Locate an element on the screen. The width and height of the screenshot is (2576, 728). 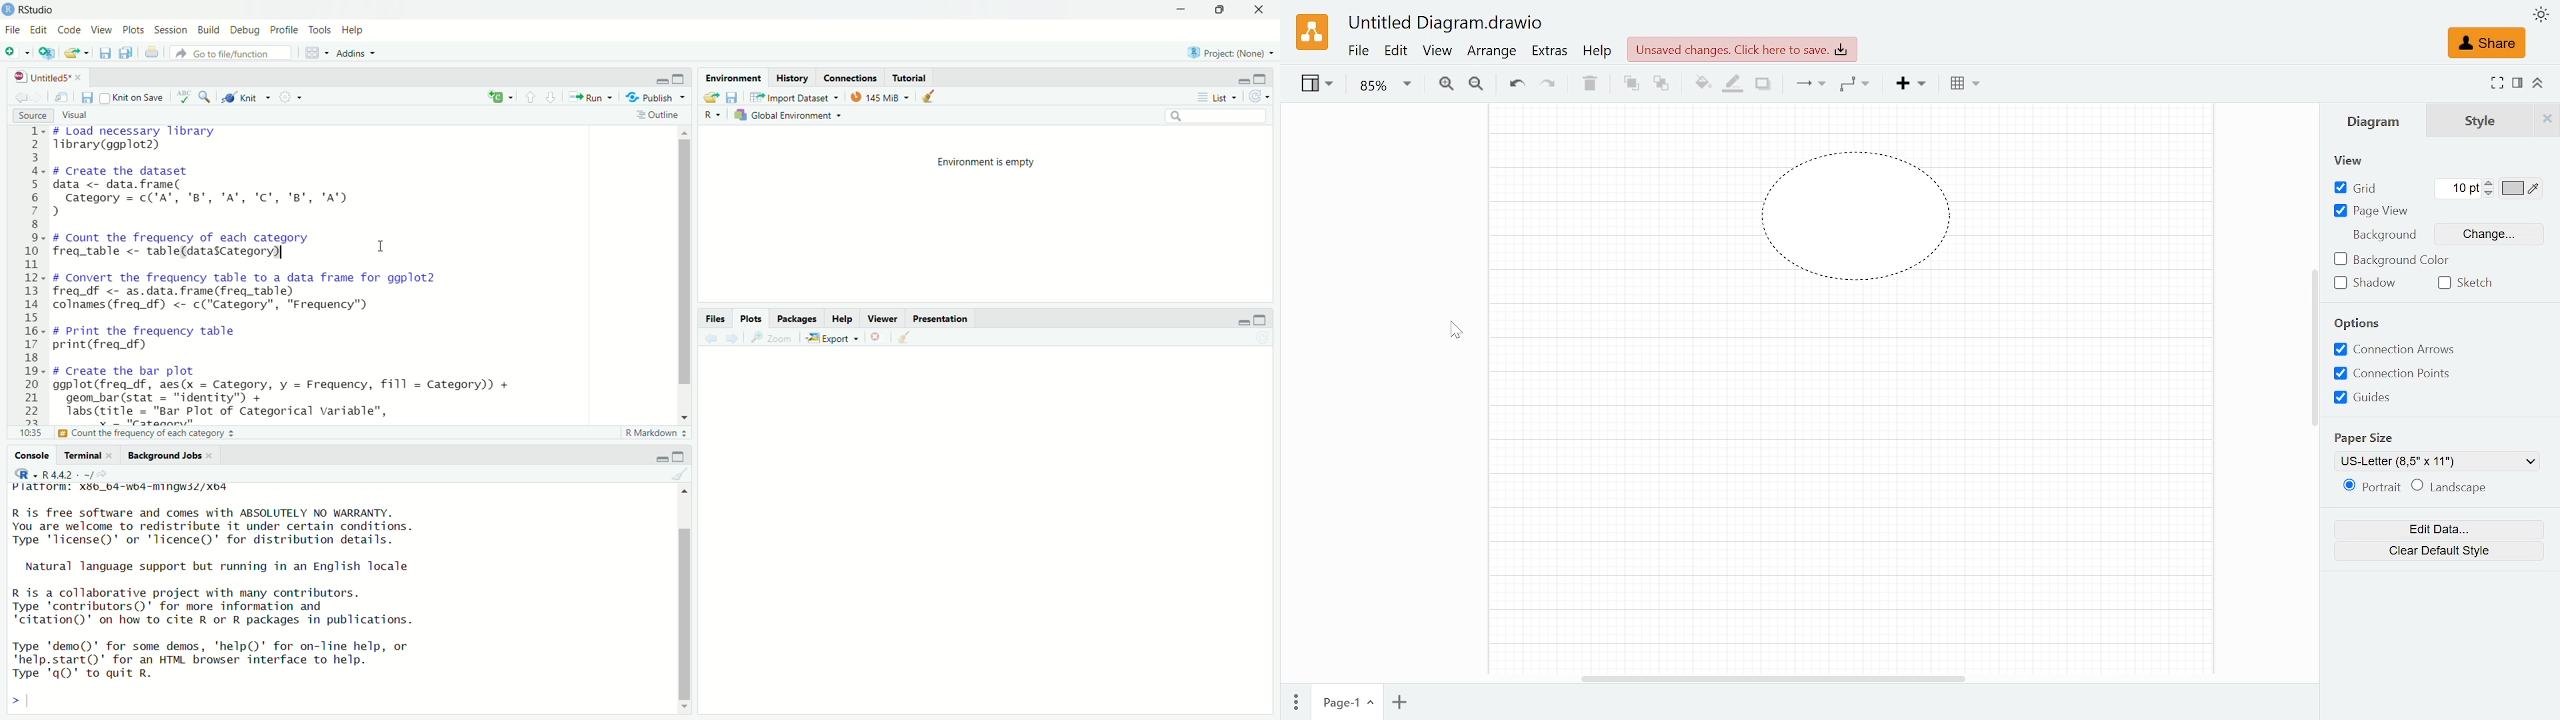
Go to file/function is located at coordinates (234, 53).